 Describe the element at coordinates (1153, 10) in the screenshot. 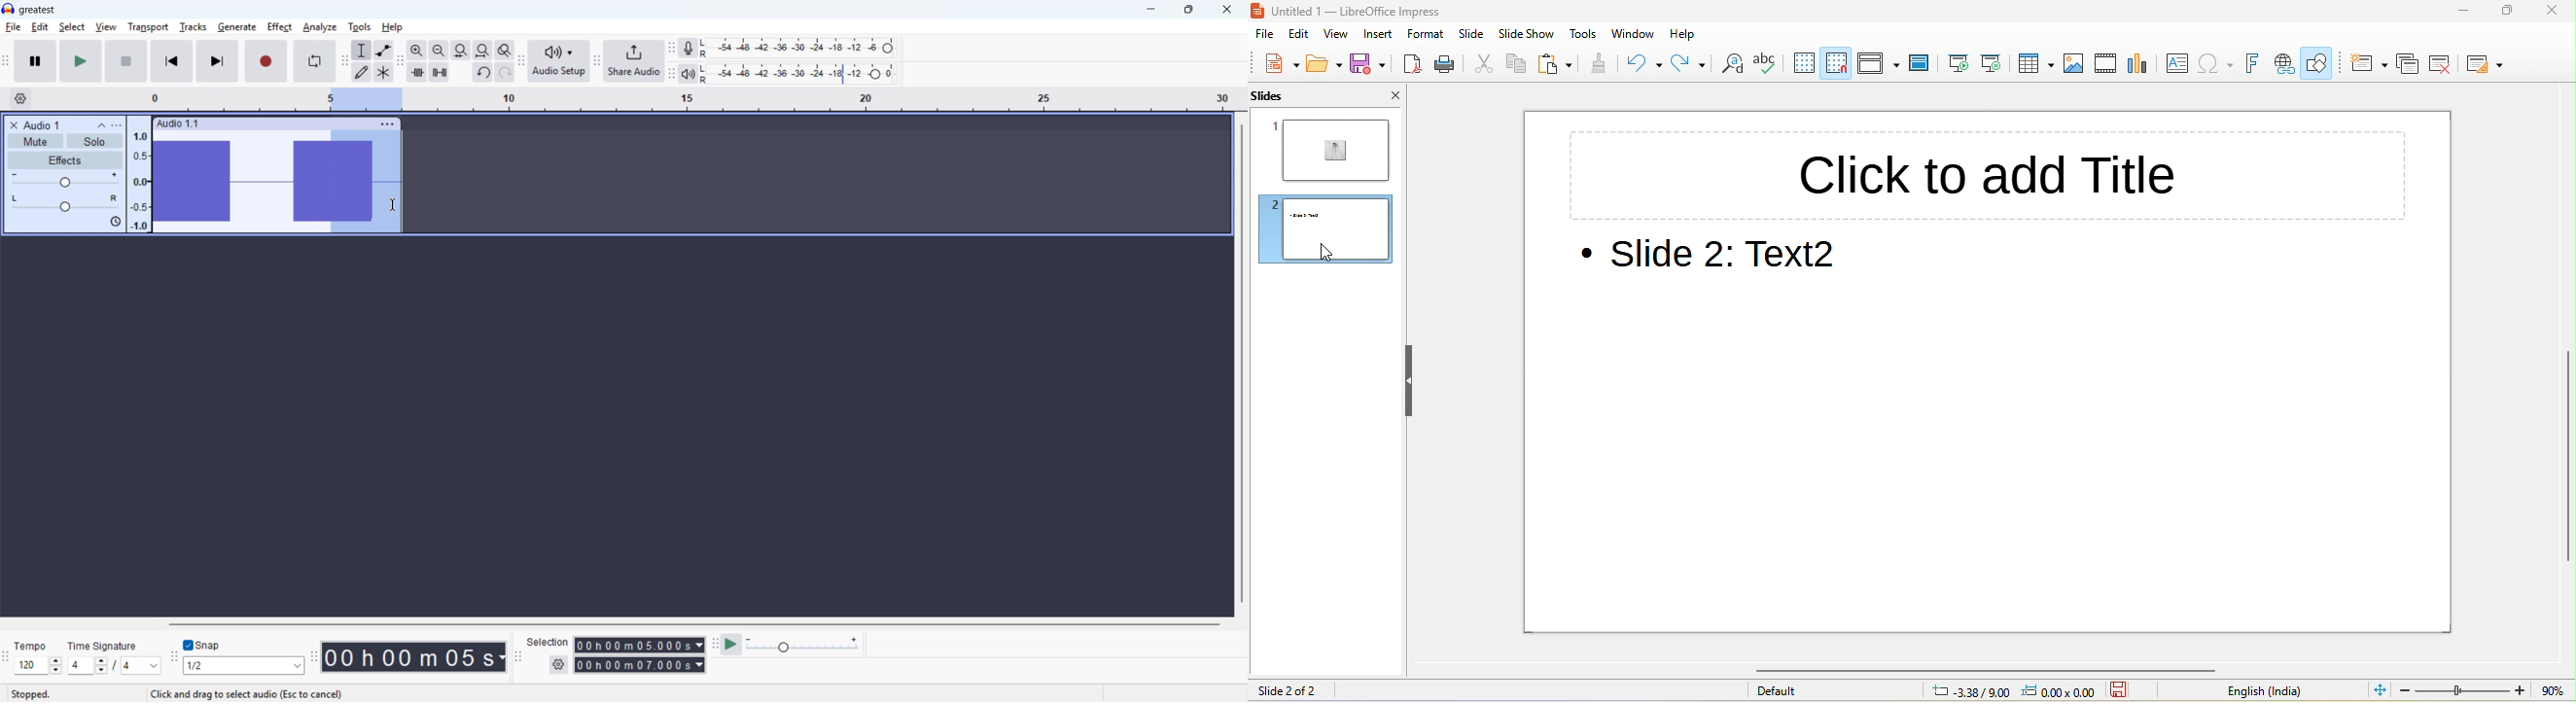

I see `minimise ` at that location.